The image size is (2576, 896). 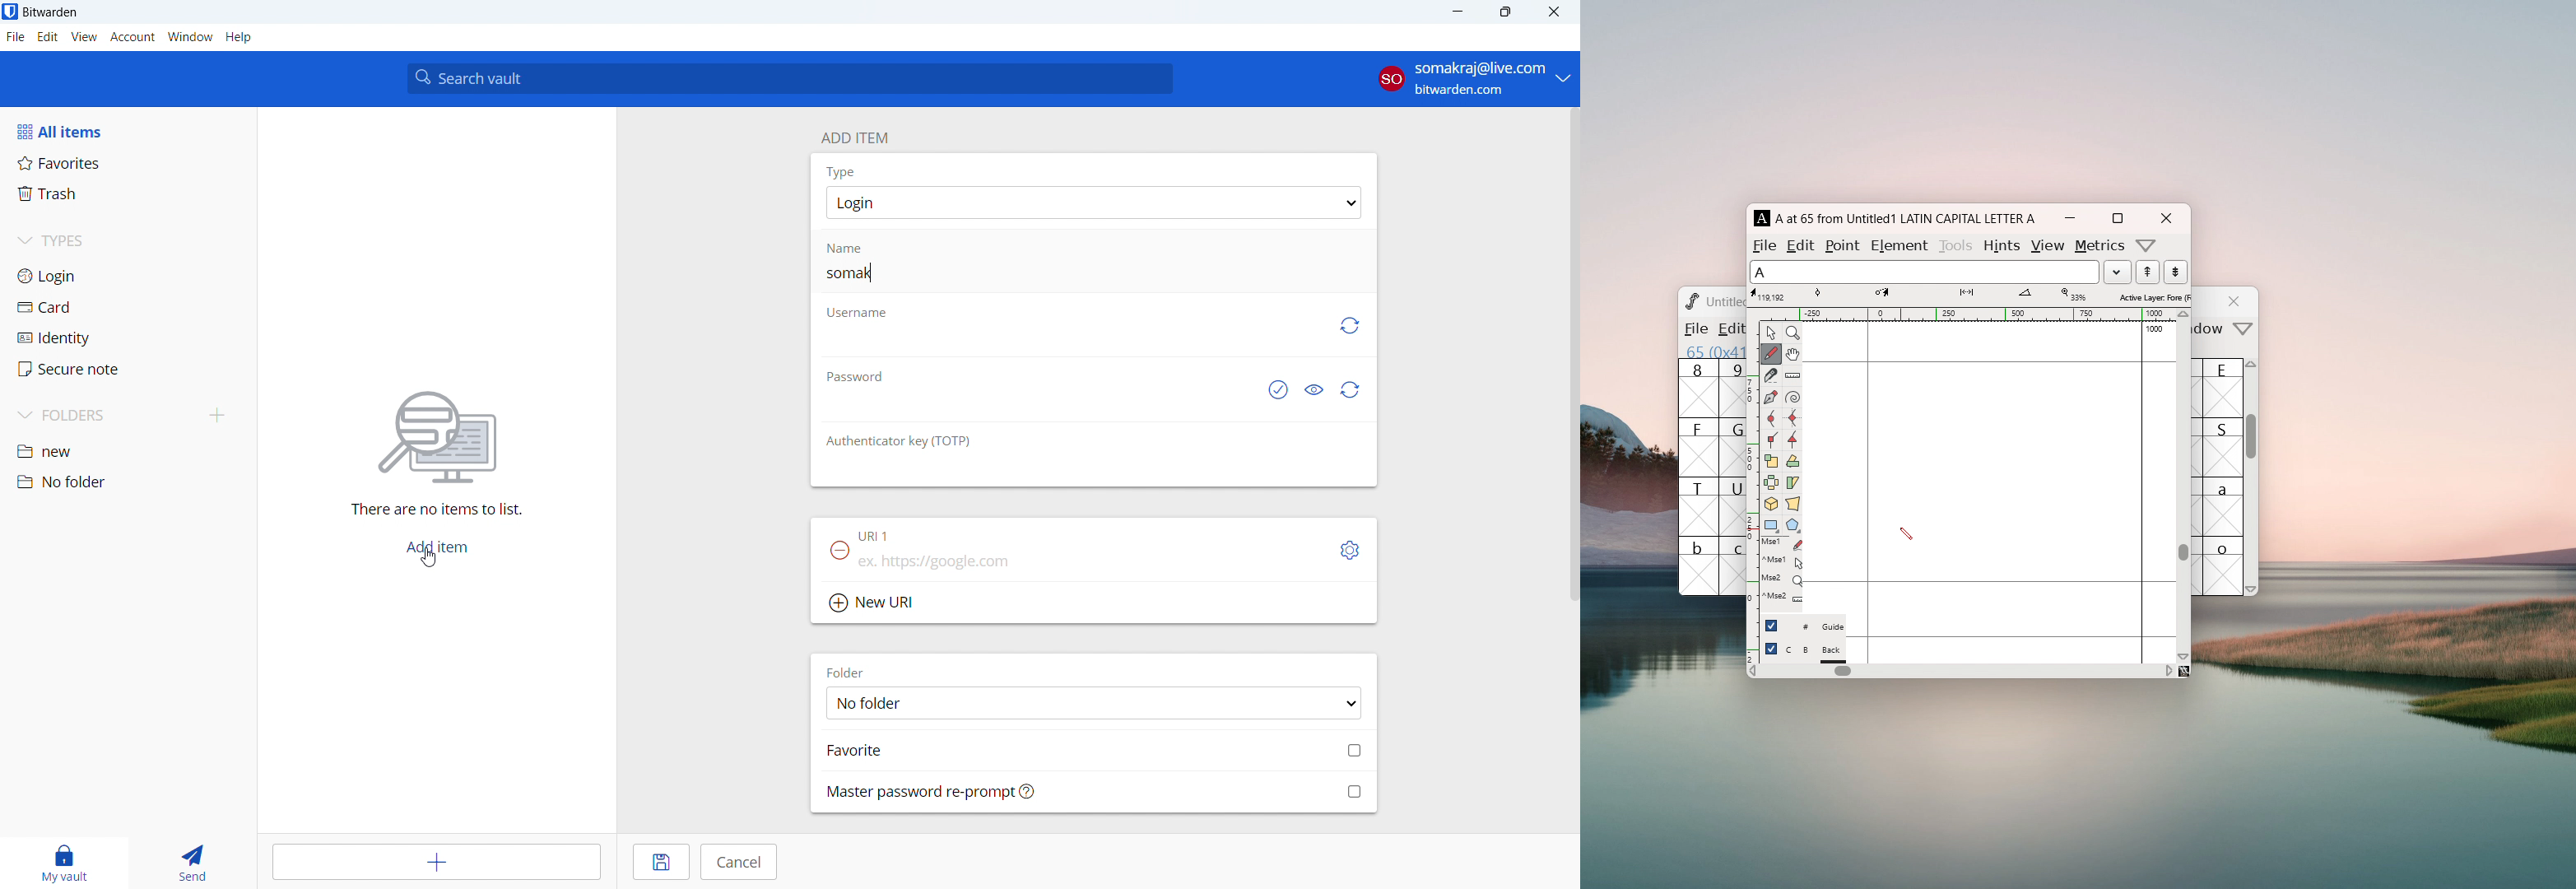 I want to click on add username, so click(x=1068, y=343).